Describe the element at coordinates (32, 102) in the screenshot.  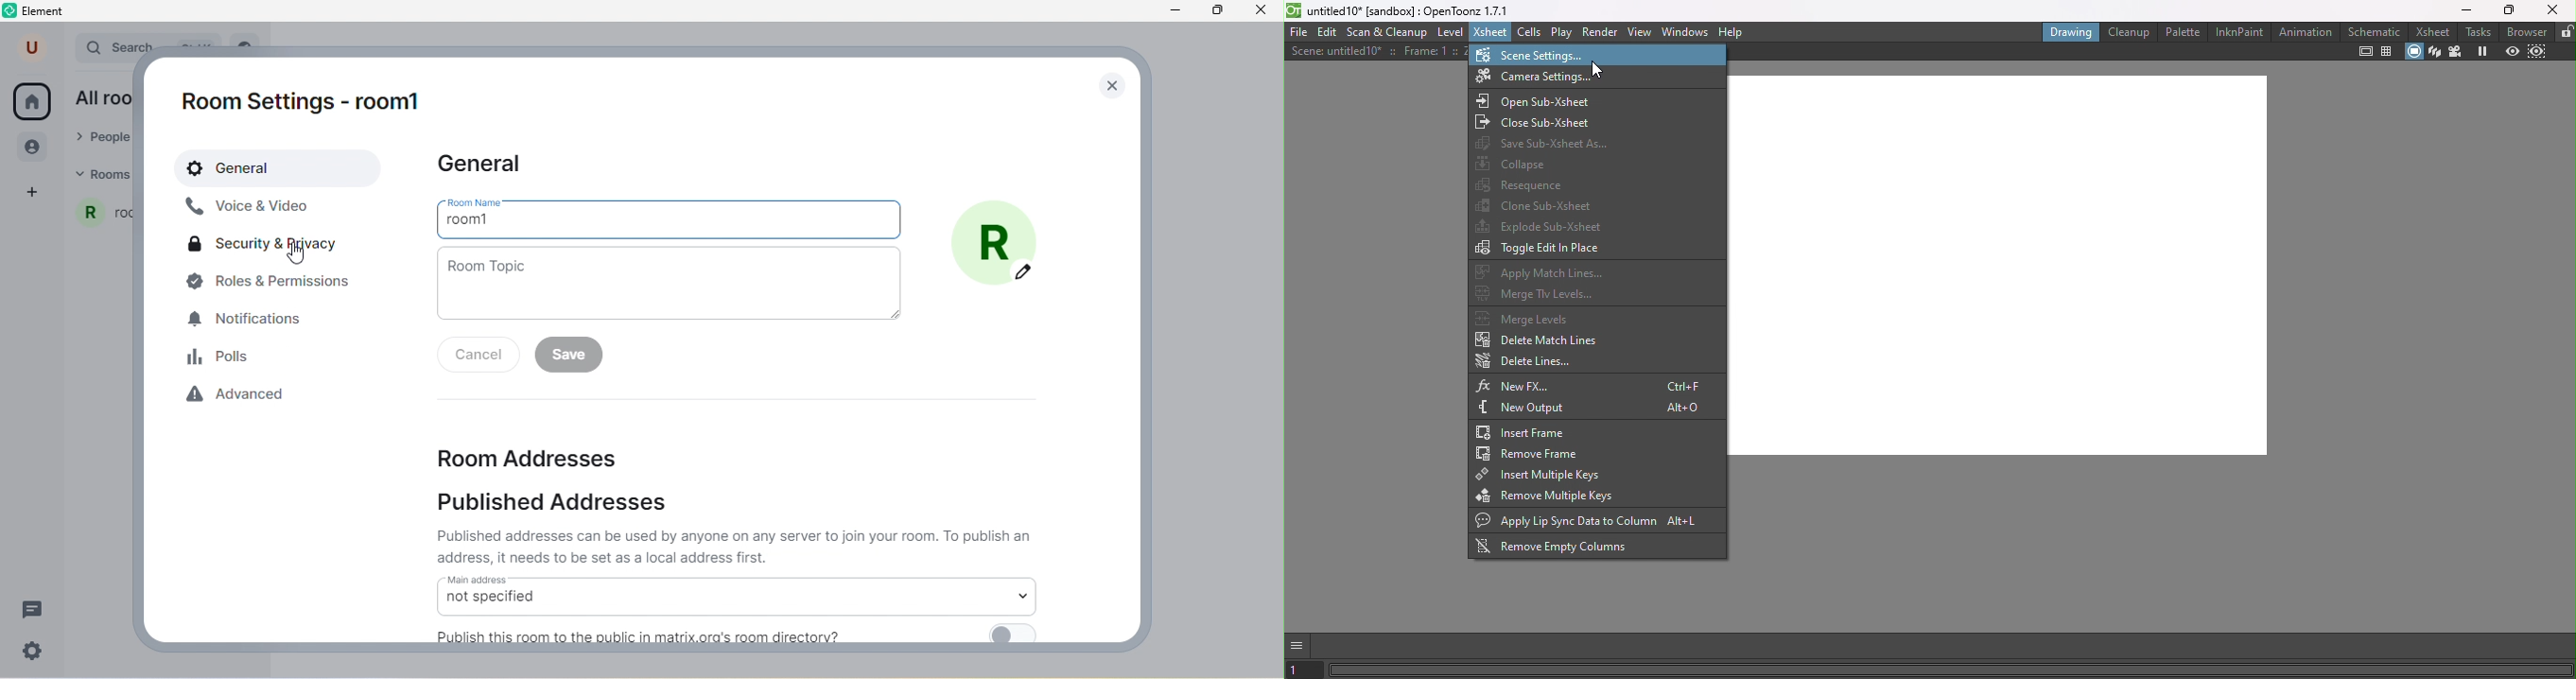
I see `home` at that location.